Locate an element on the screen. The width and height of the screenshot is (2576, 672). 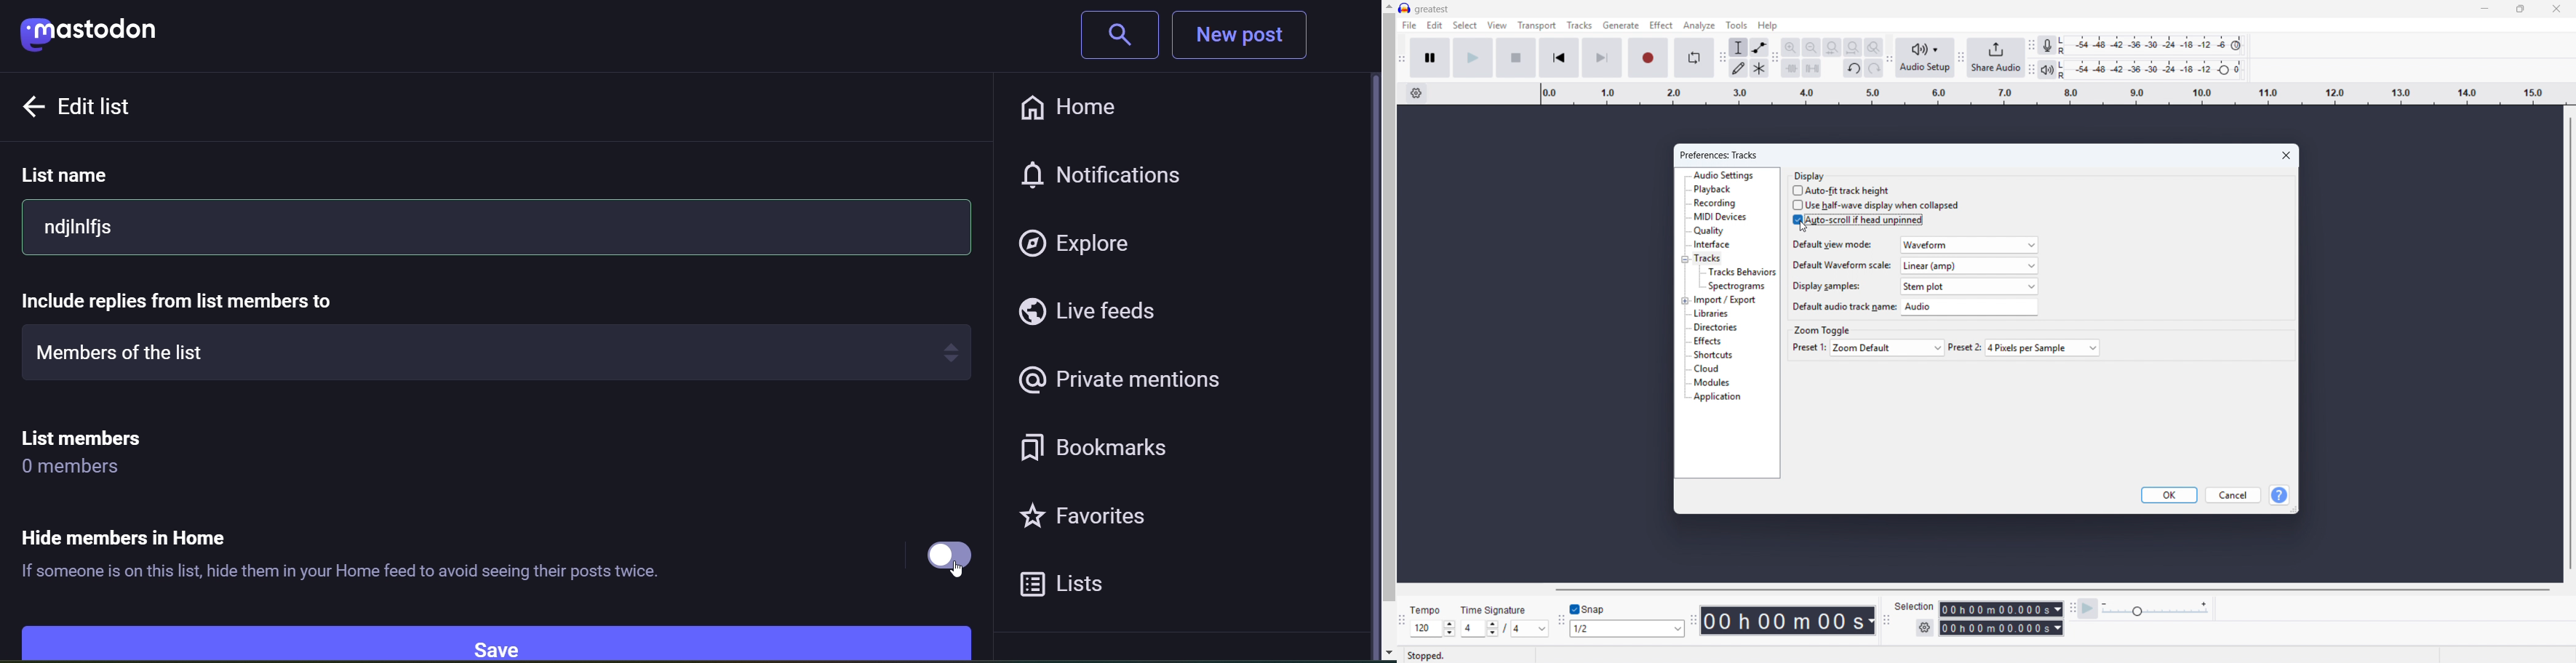
Zoom in  is located at coordinates (1792, 47).